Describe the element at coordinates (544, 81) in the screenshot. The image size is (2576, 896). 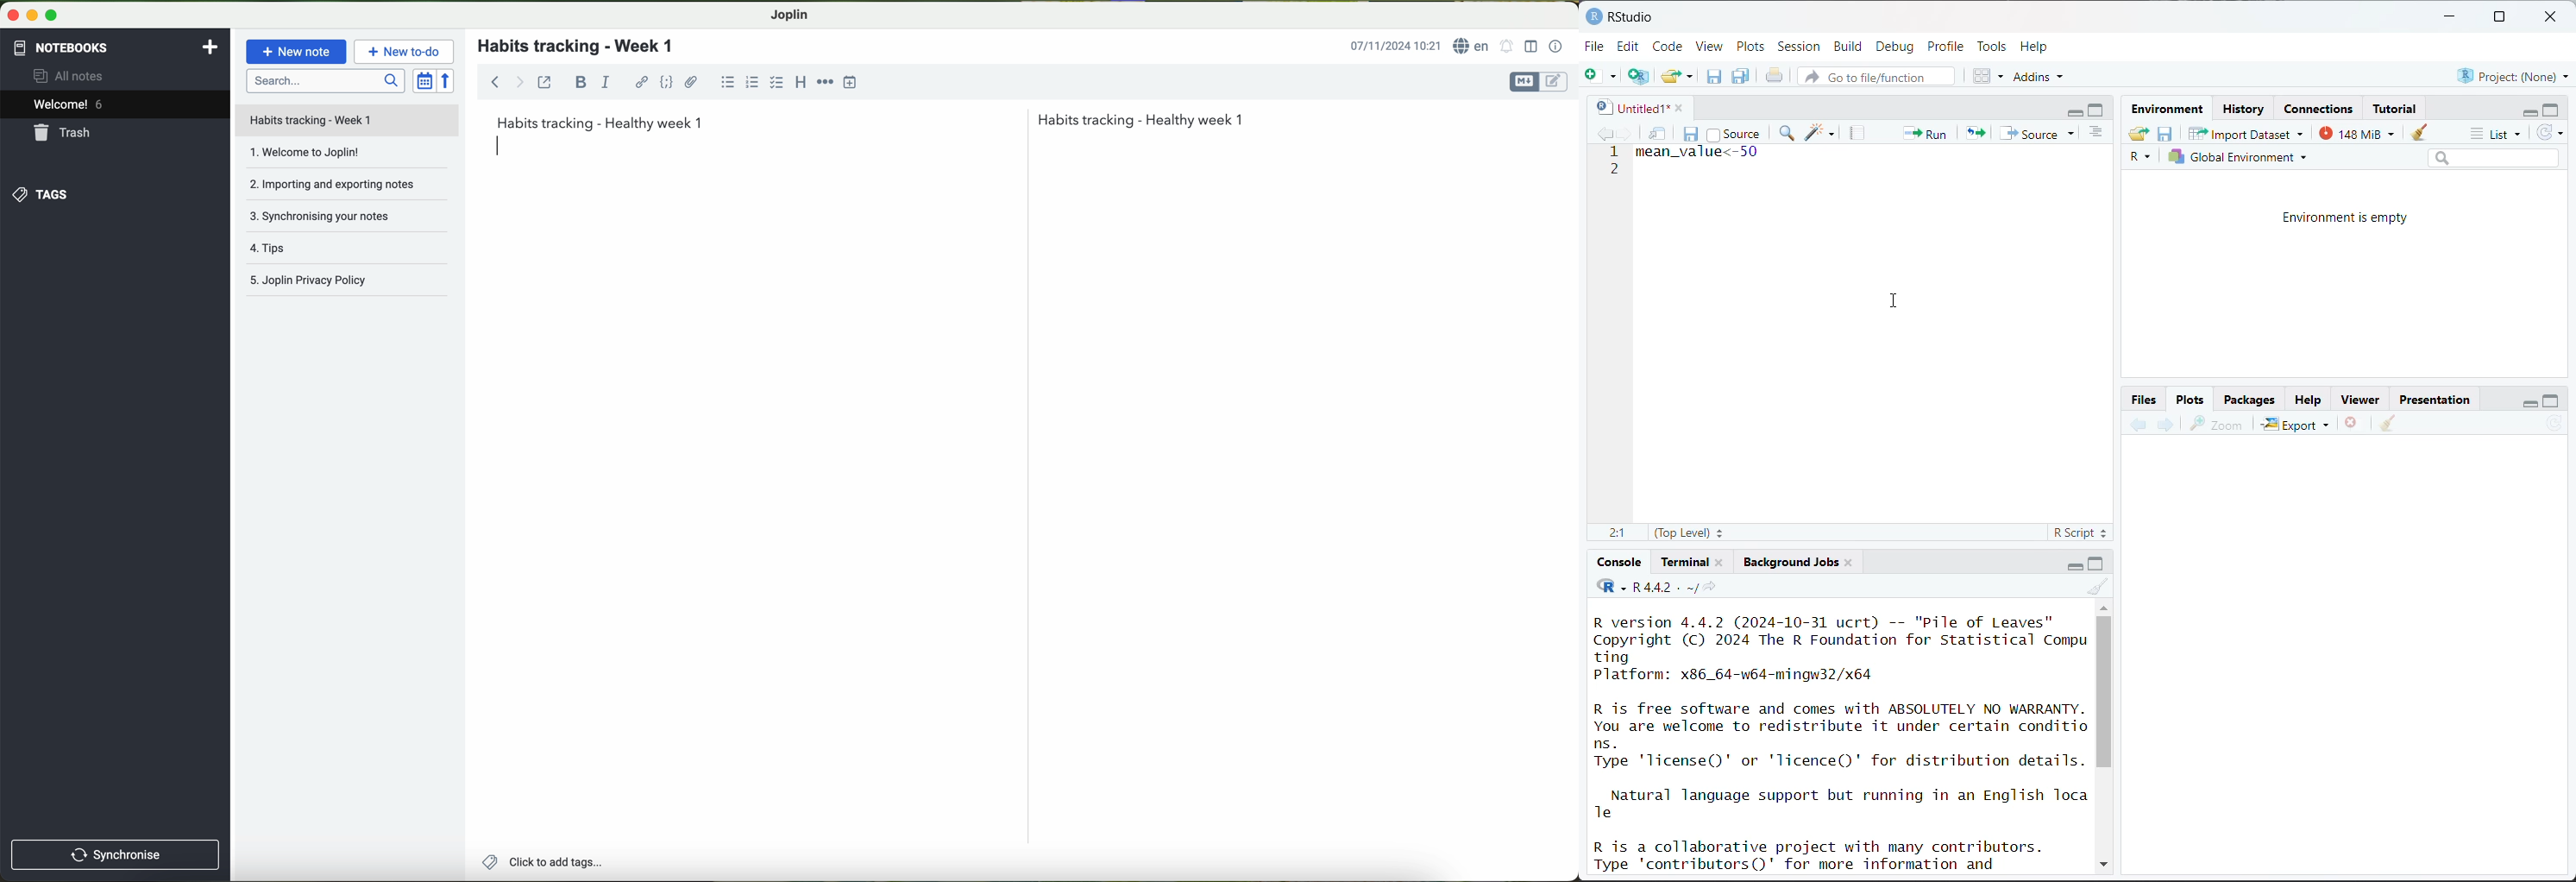
I see `toggle external editing` at that location.